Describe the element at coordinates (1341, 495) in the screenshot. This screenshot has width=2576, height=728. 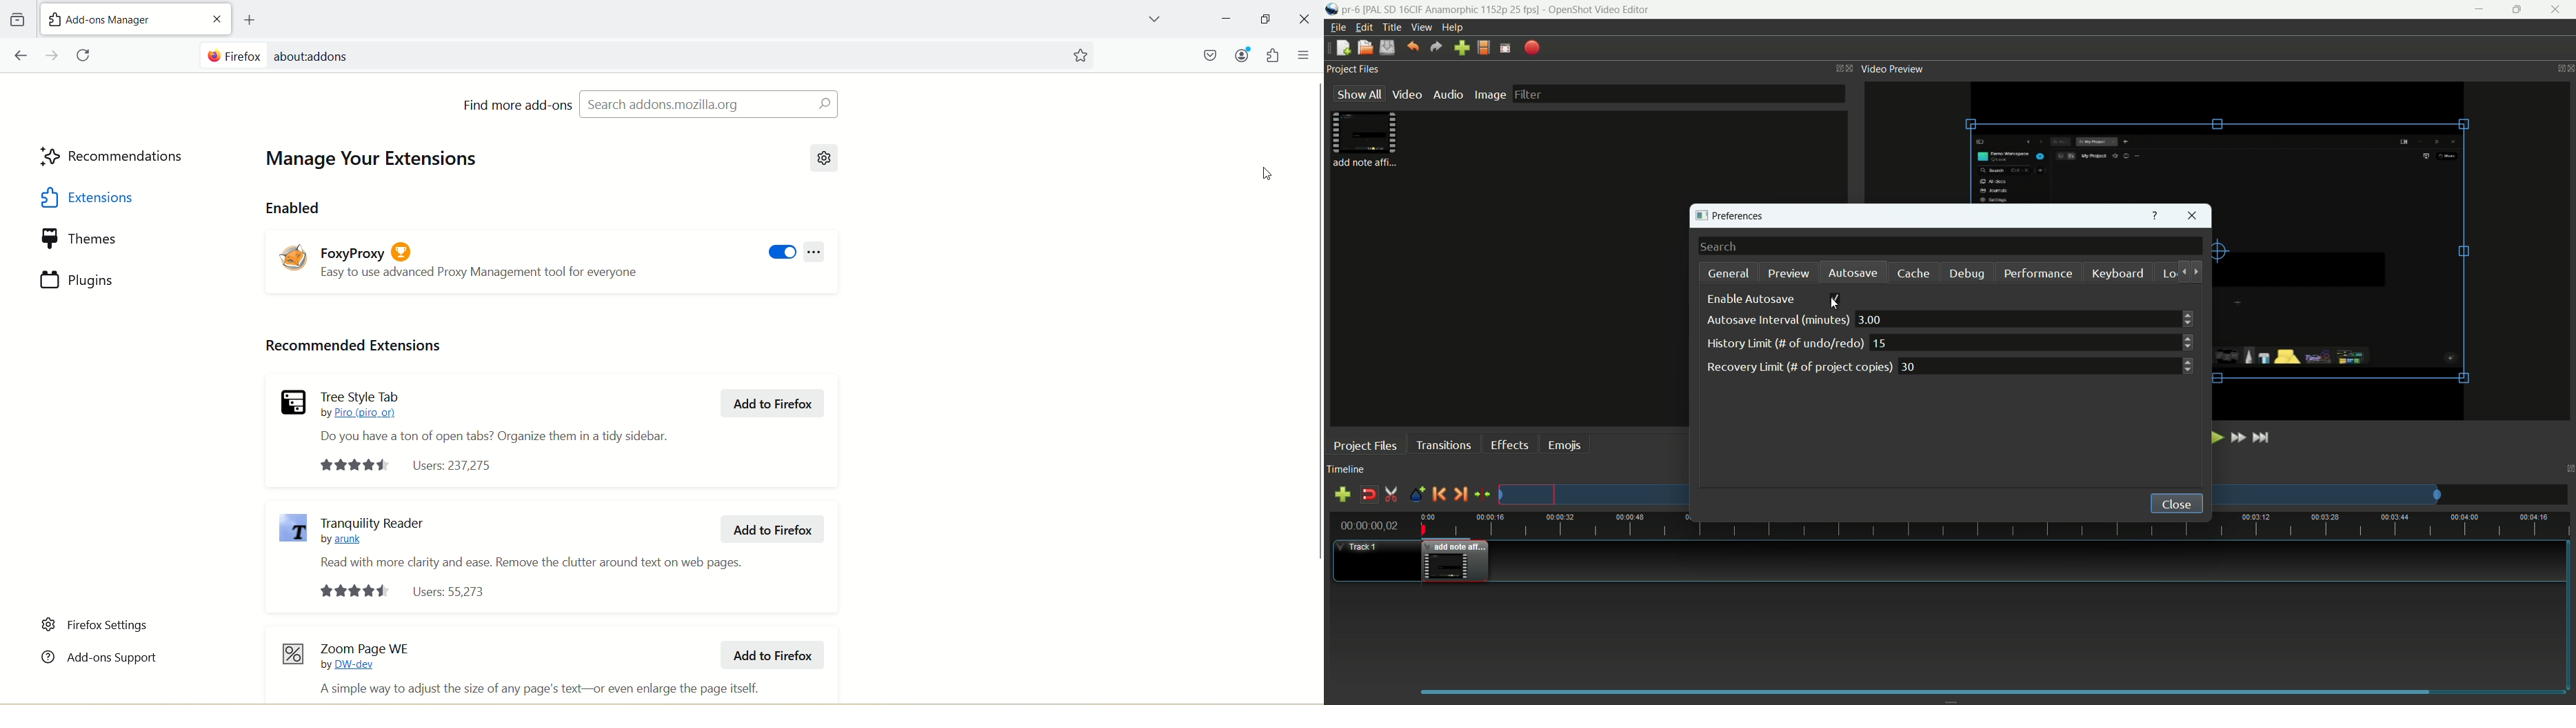
I see `add track` at that location.